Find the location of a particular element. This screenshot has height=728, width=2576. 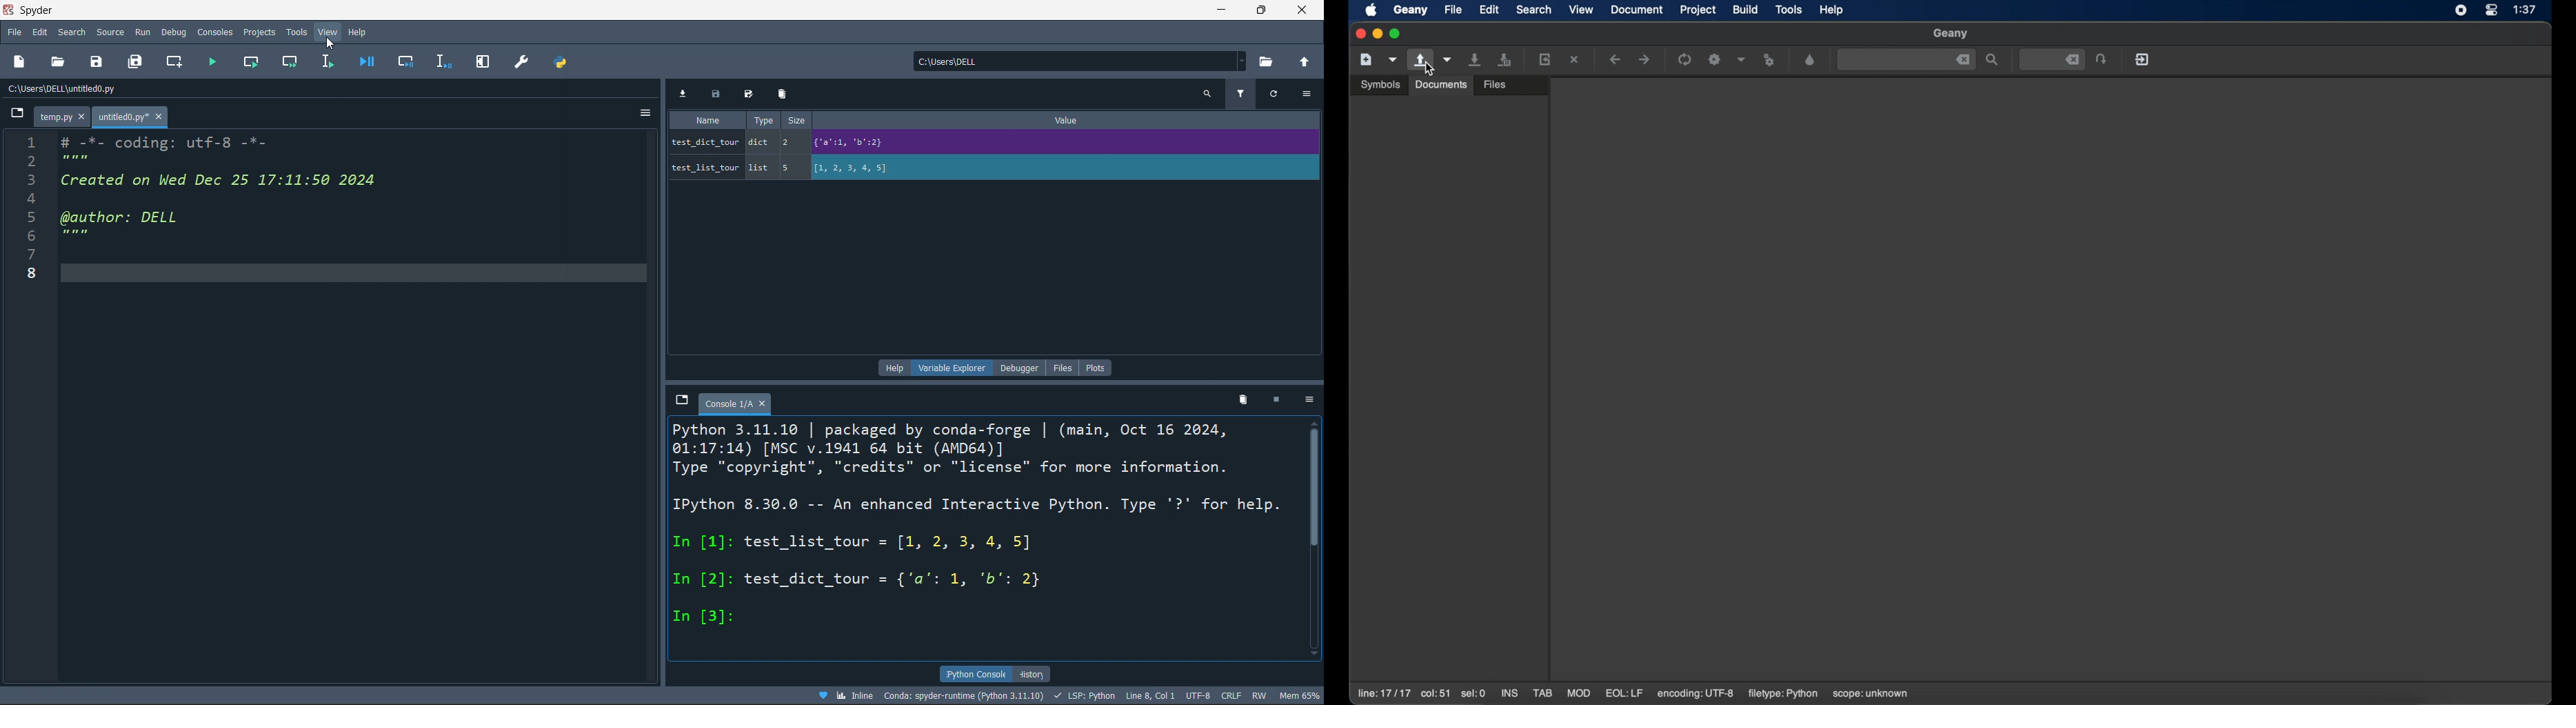

run line is located at coordinates (331, 62).